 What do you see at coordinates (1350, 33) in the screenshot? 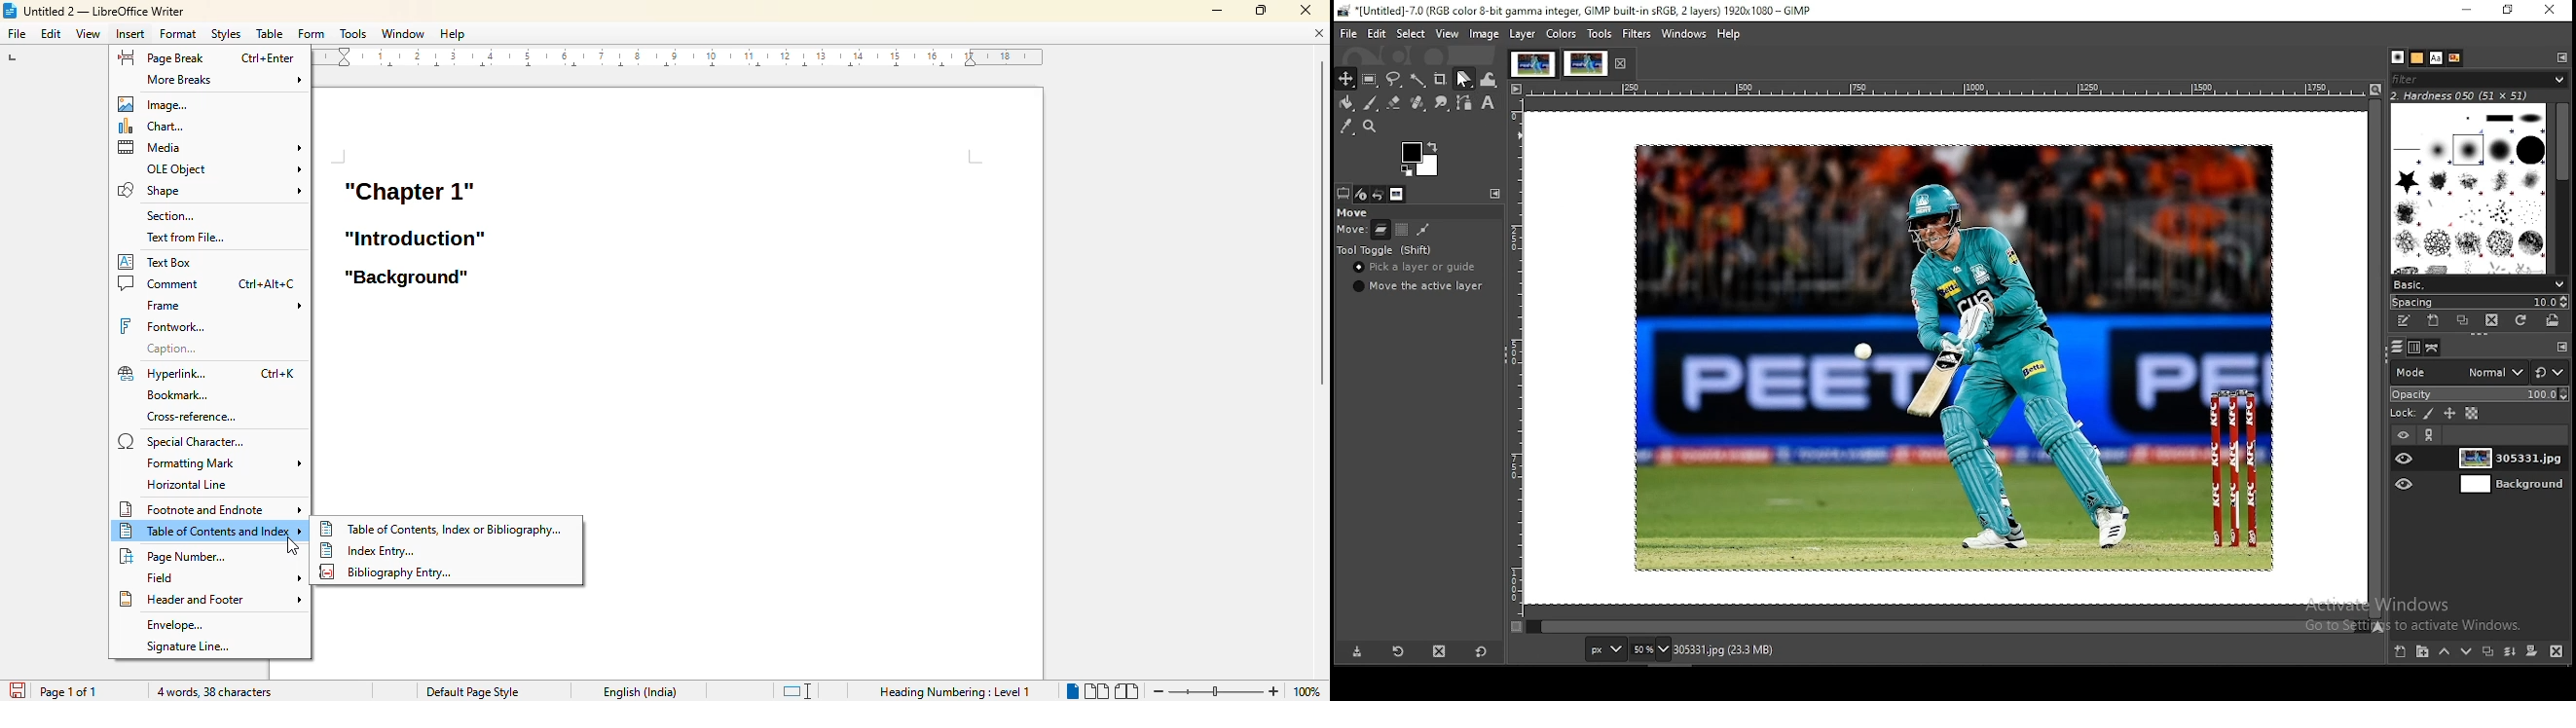
I see `file` at bounding box center [1350, 33].